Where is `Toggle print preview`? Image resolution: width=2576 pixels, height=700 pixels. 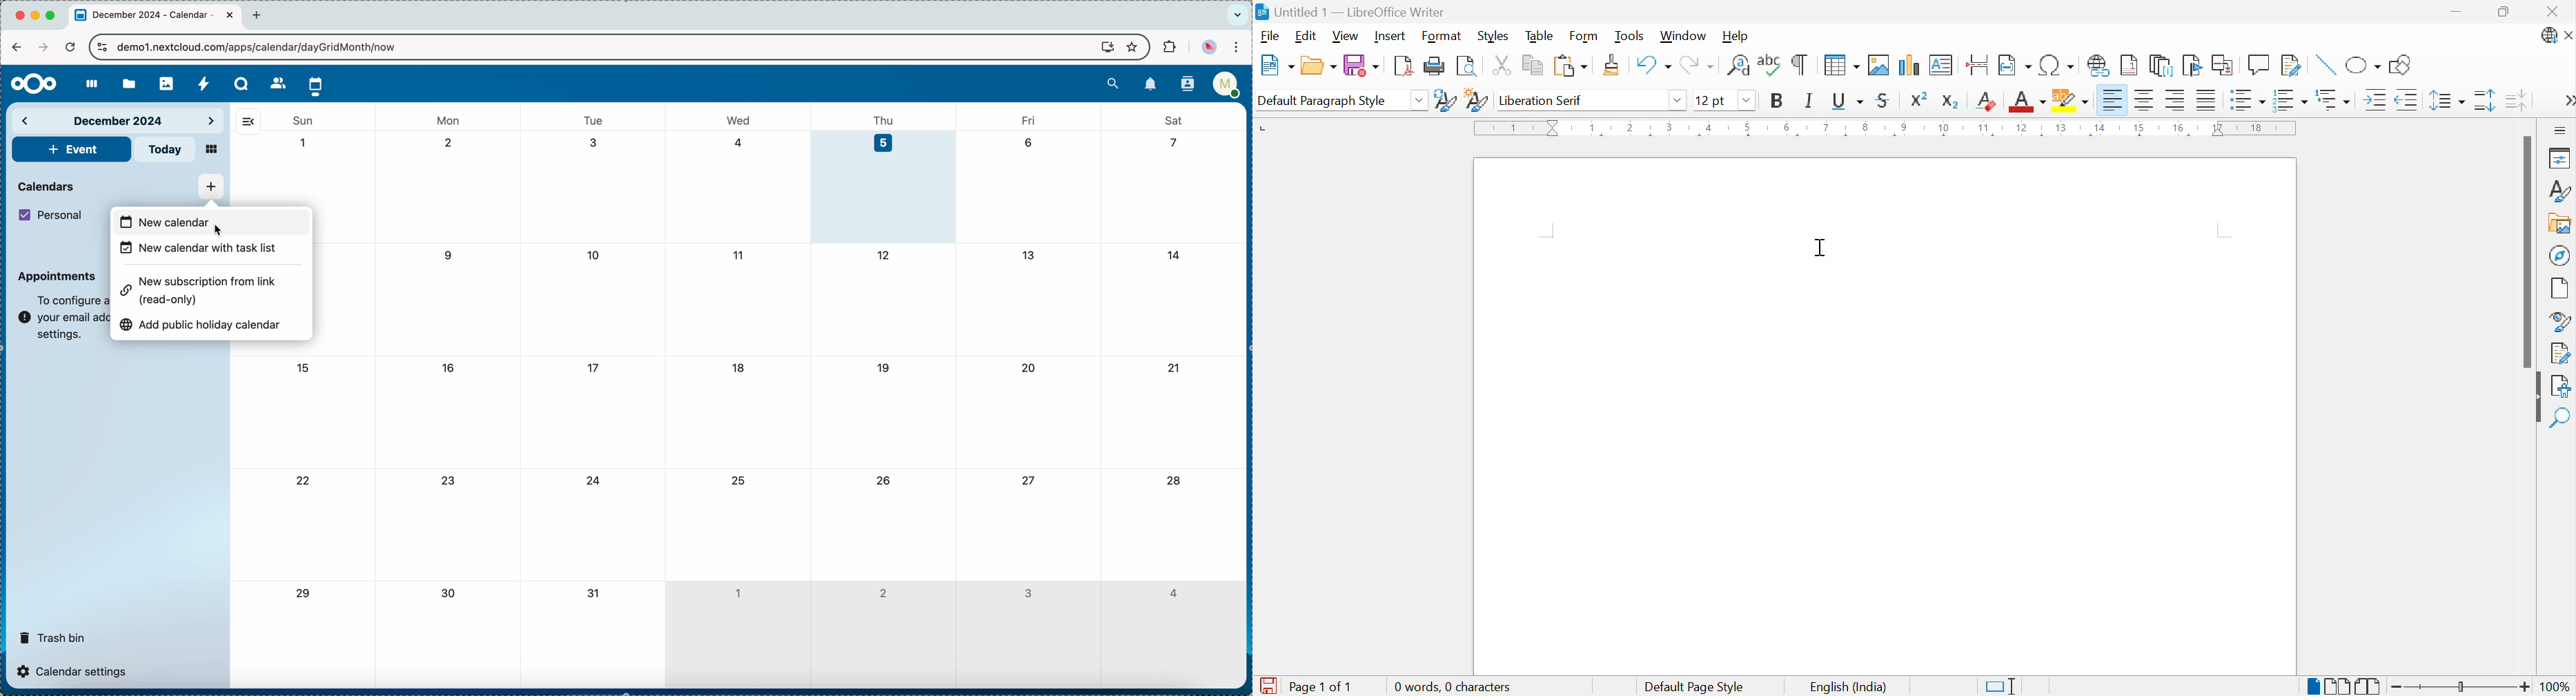 Toggle print preview is located at coordinates (1466, 68).